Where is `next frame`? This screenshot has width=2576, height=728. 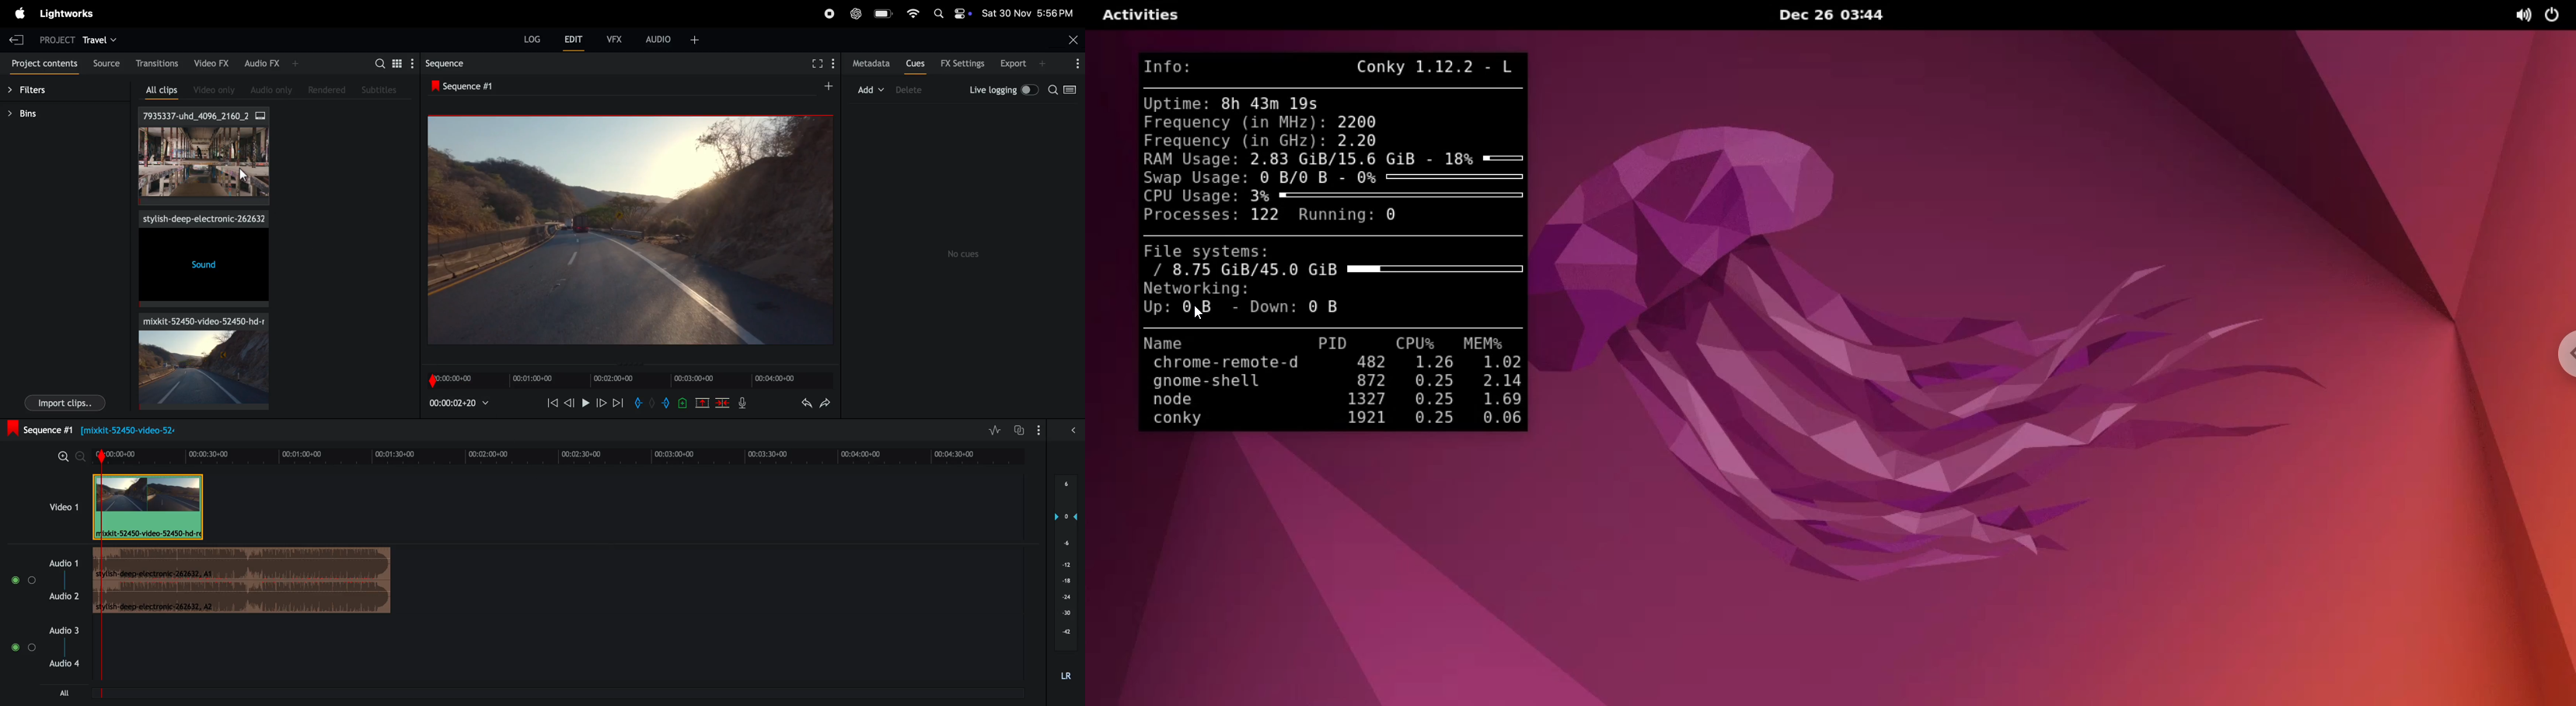
next frame is located at coordinates (619, 405).